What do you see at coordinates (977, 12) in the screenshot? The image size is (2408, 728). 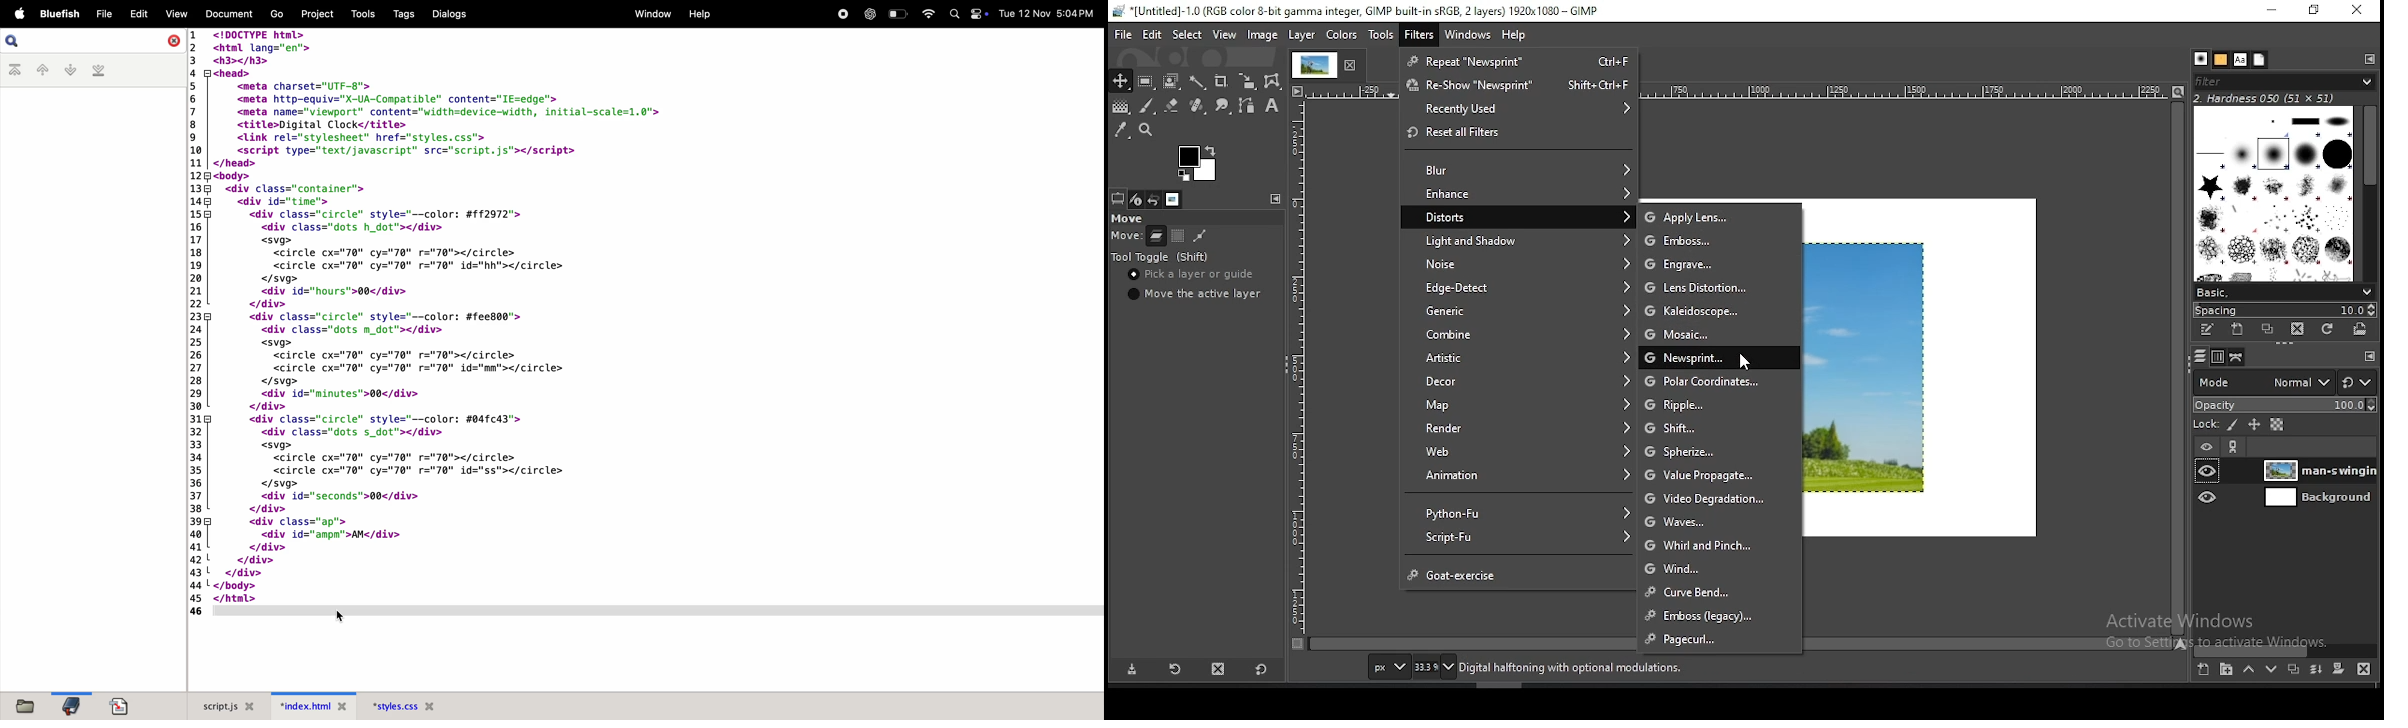 I see `Toggle` at bounding box center [977, 12].